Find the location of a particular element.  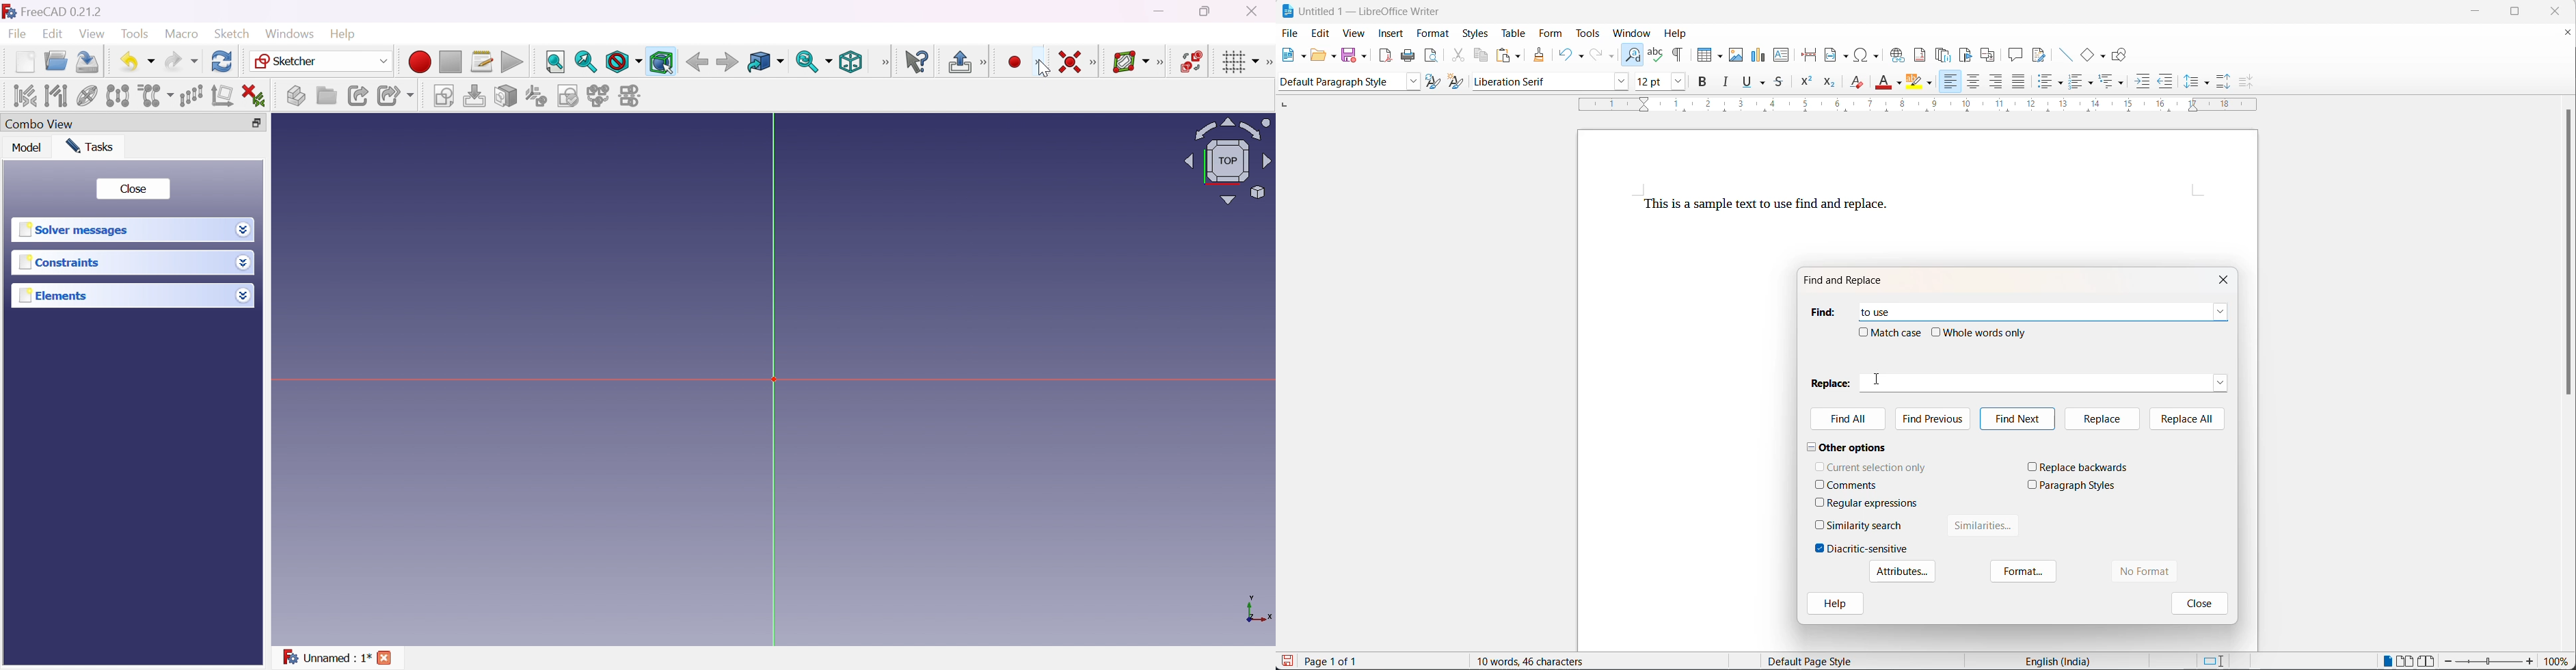

Macro recording... is located at coordinates (420, 61).